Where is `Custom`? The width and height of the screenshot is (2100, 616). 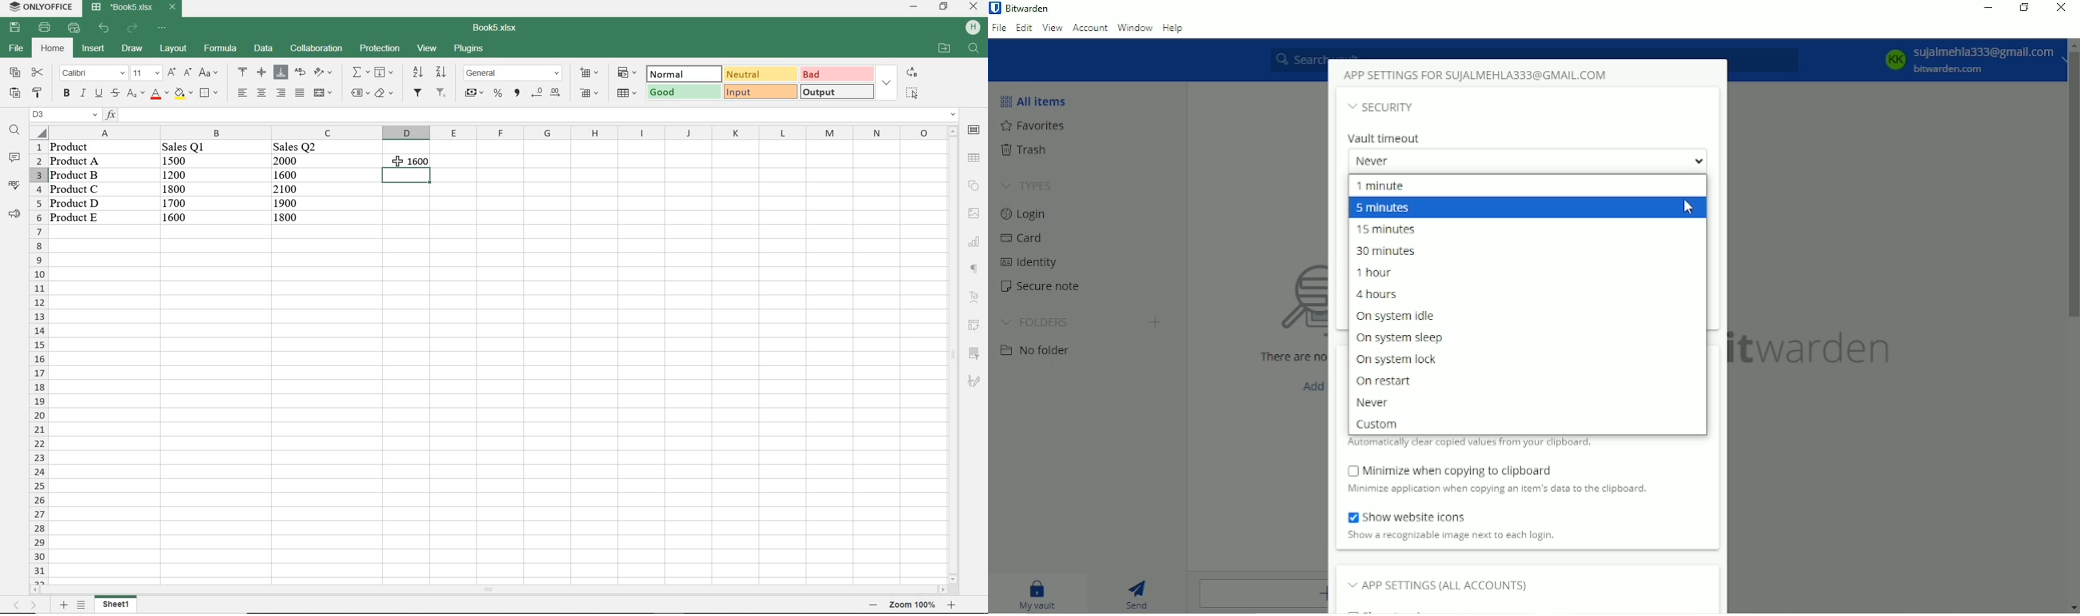 Custom is located at coordinates (1377, 425).